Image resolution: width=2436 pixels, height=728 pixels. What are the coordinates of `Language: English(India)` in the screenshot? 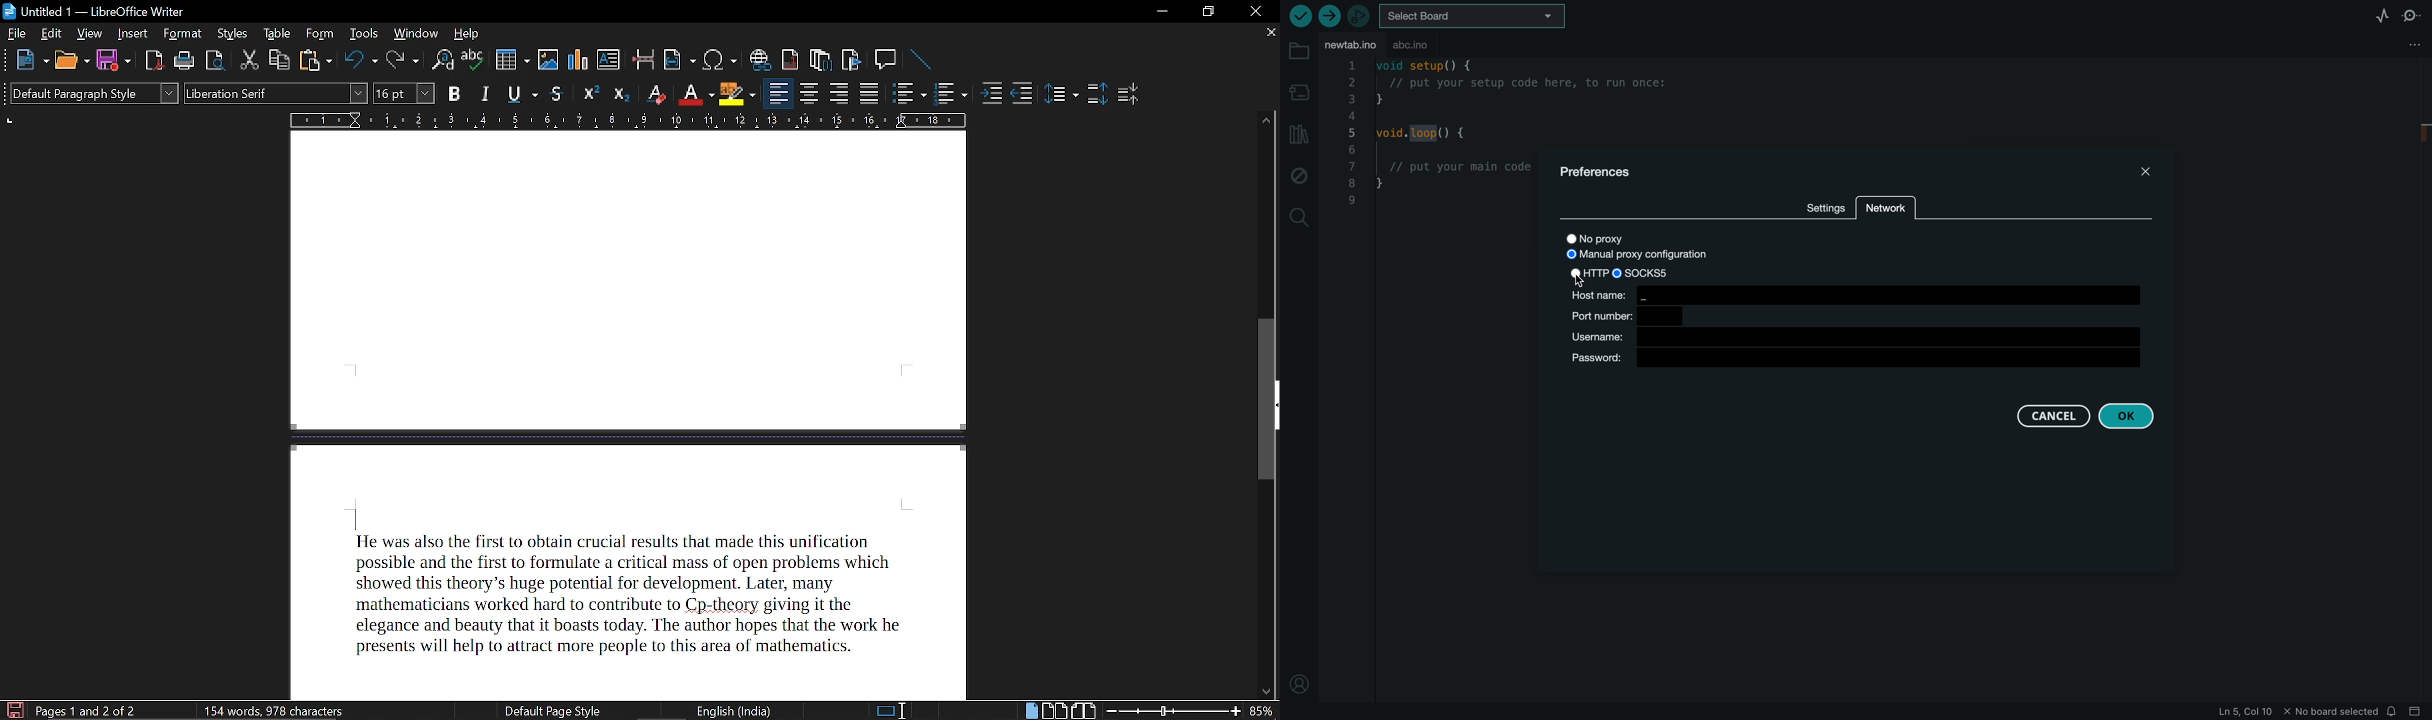 It's located at (719, 708).